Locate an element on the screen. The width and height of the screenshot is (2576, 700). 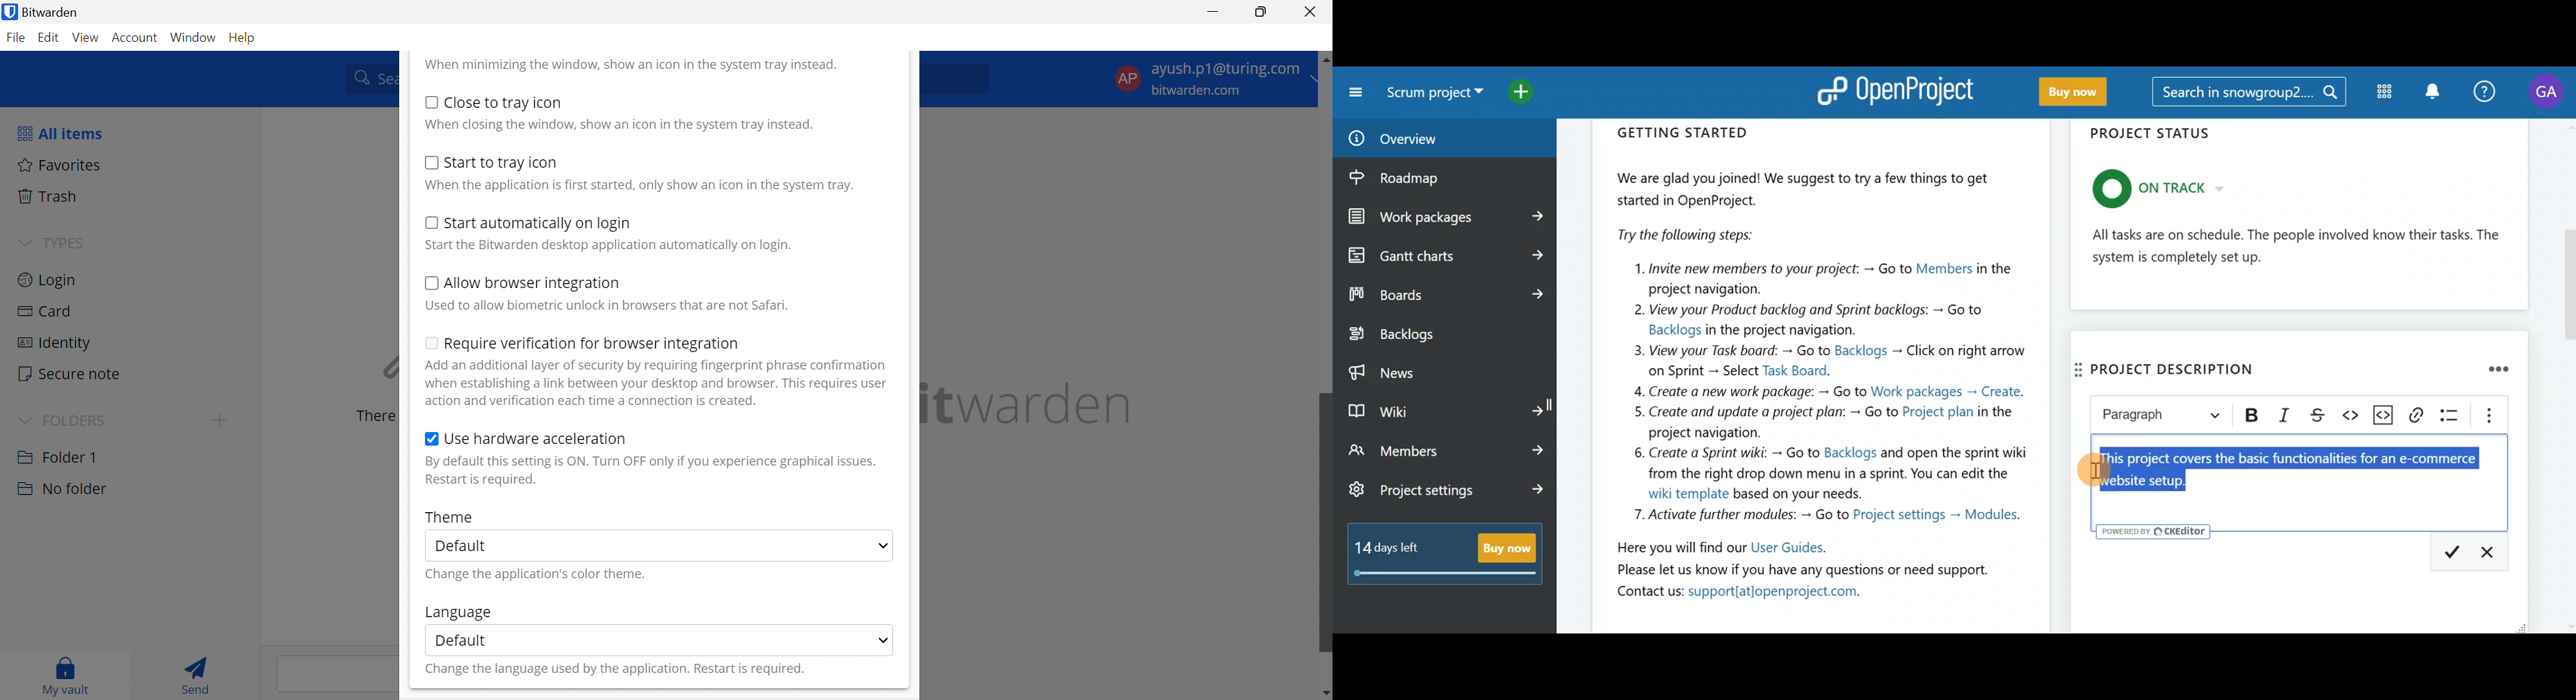
Folder 1 is located at coordinates (57, 456).